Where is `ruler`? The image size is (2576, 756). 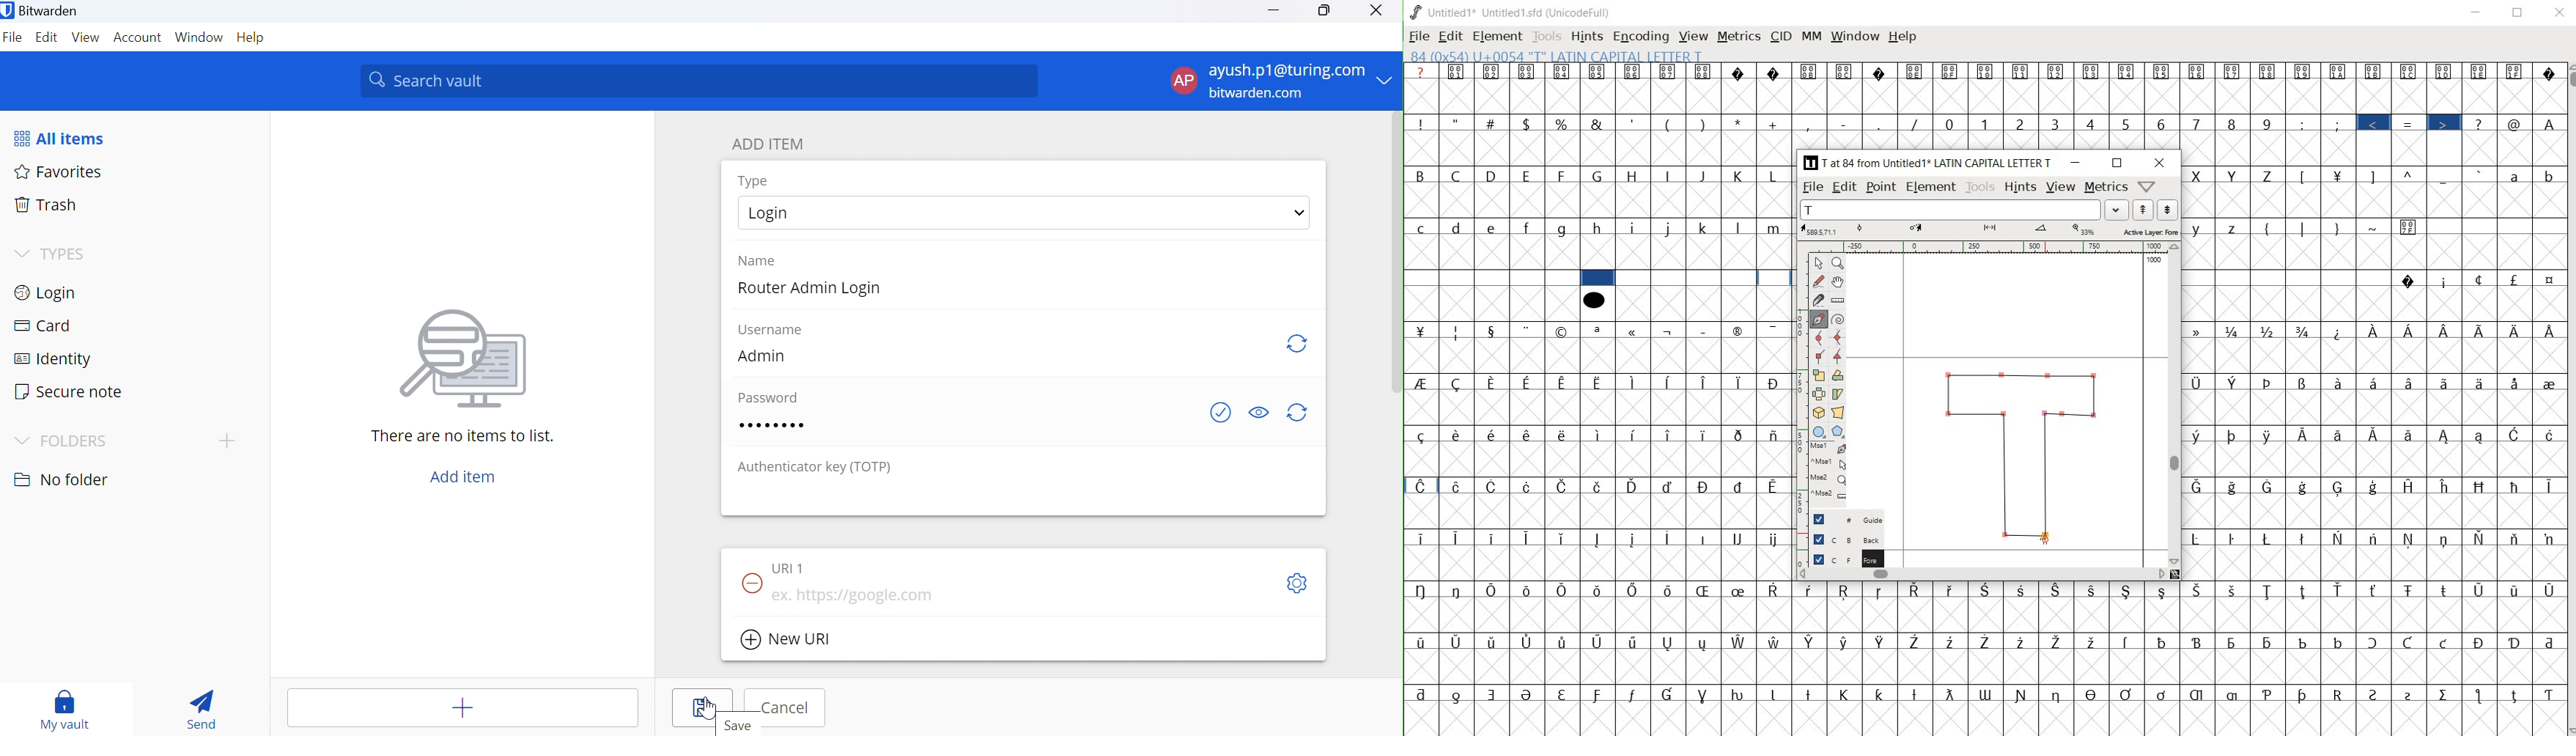
ruler is located at coordinates (1799, 380).